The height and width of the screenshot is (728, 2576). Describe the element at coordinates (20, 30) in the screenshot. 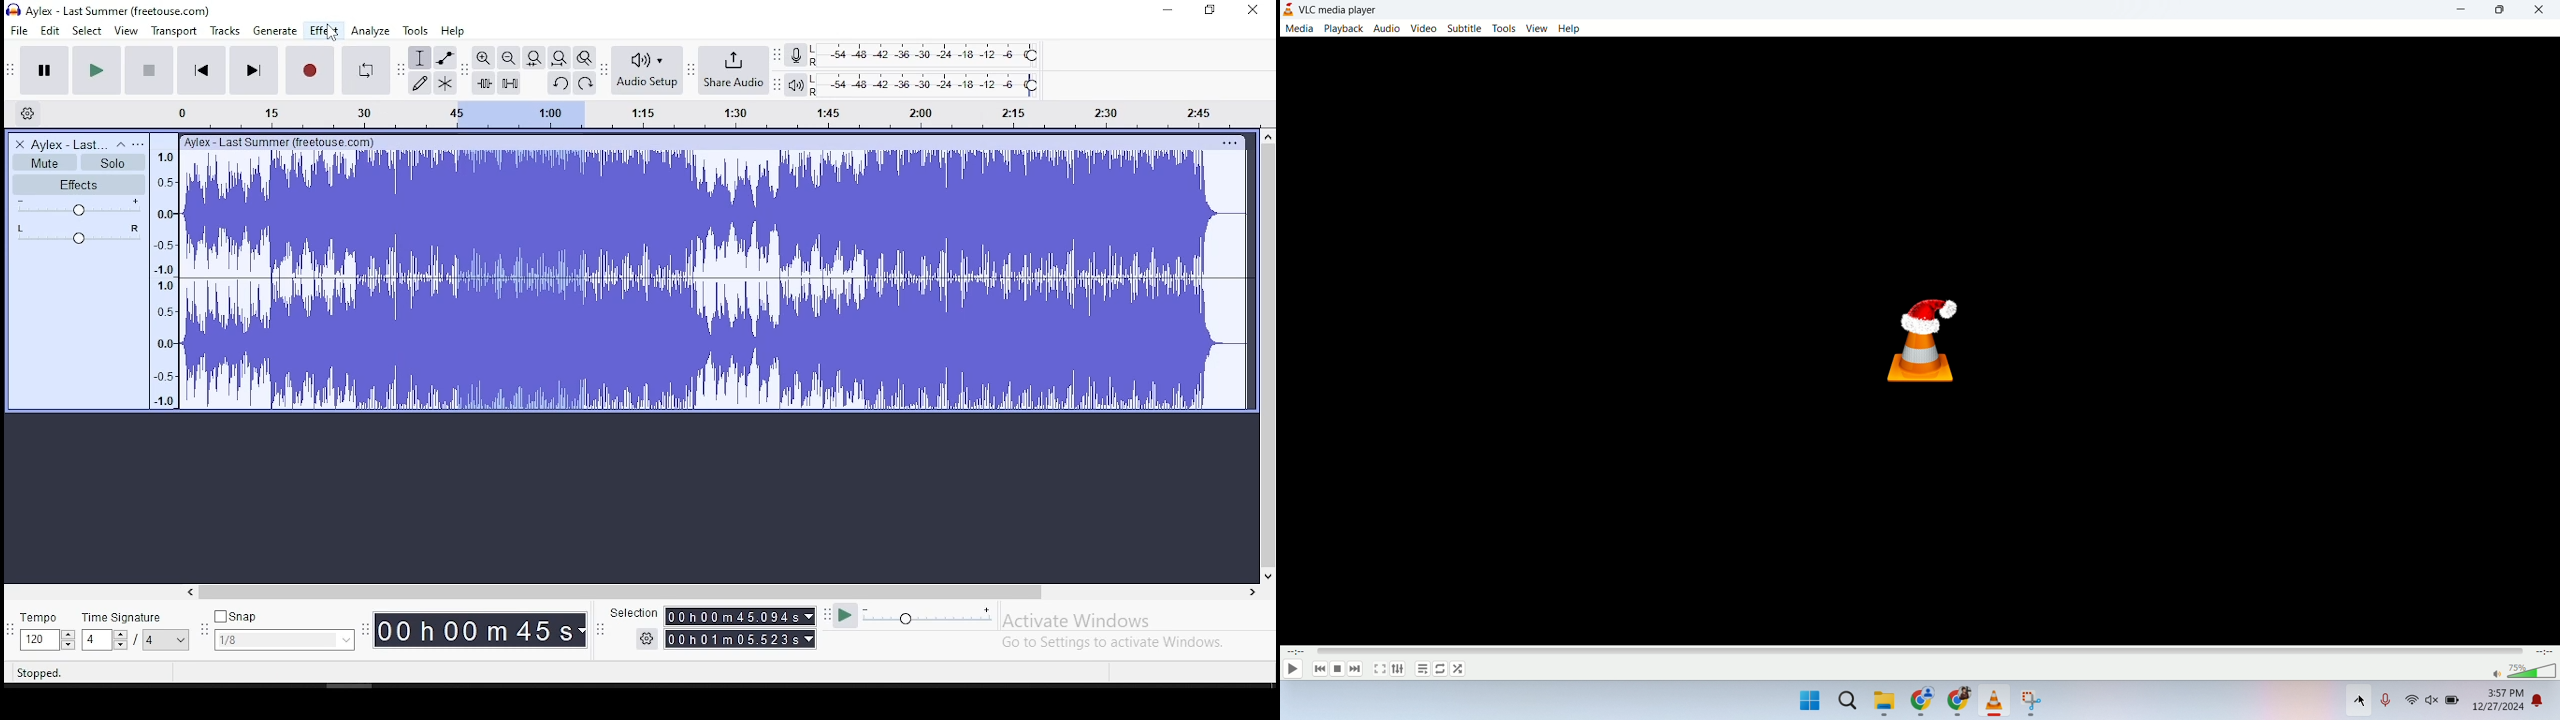

I see `file` at that location.